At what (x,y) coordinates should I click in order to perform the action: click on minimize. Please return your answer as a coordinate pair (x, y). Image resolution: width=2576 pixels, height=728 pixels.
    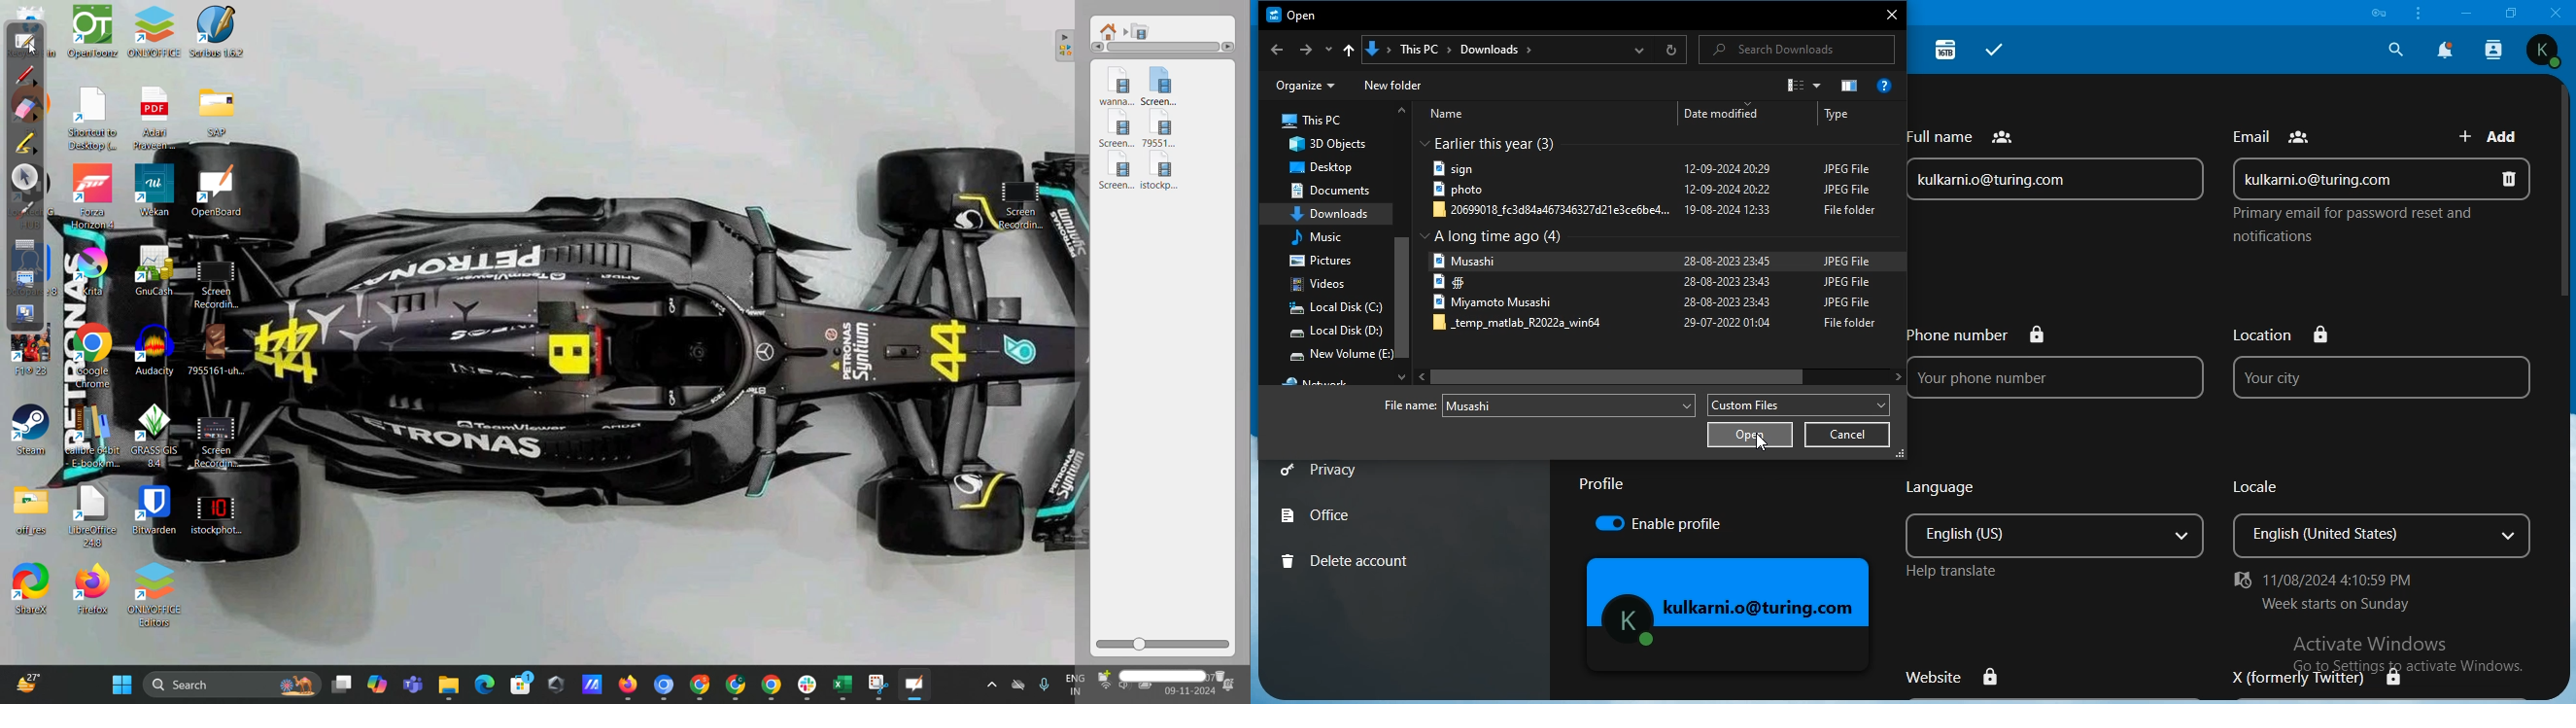
    Looking at the image, I should click on (2464, 13).